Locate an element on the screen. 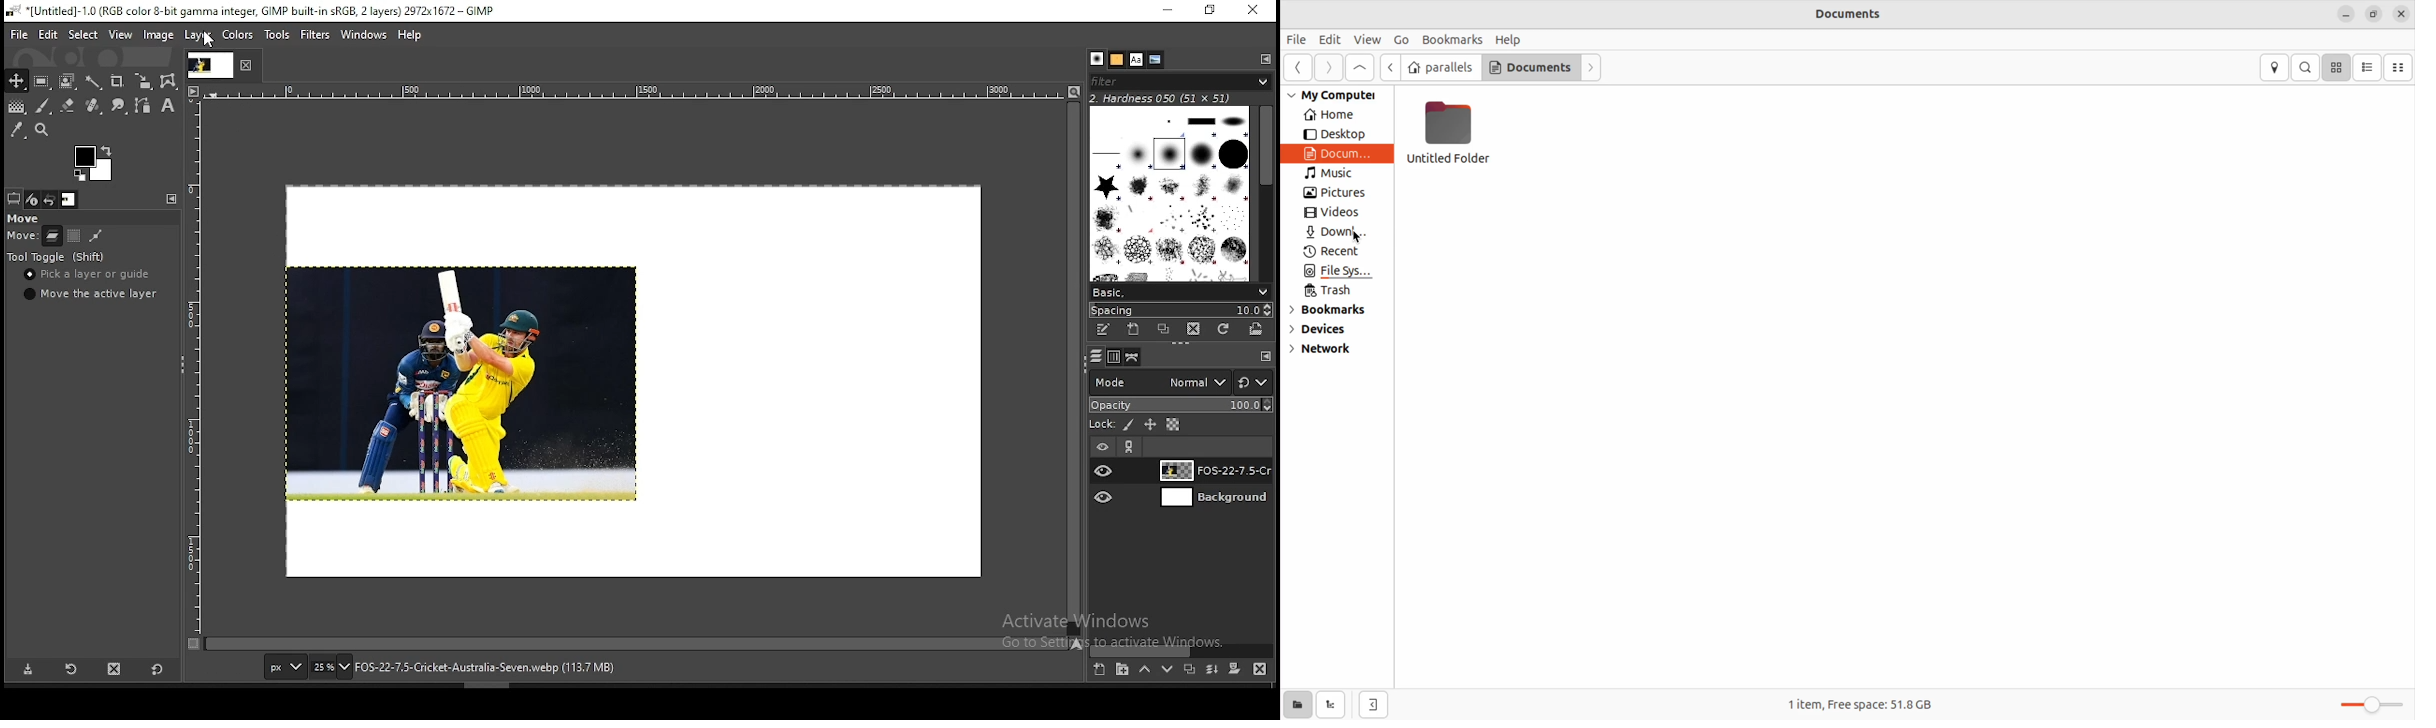  delete layer is located at coordinates (1260, 669).